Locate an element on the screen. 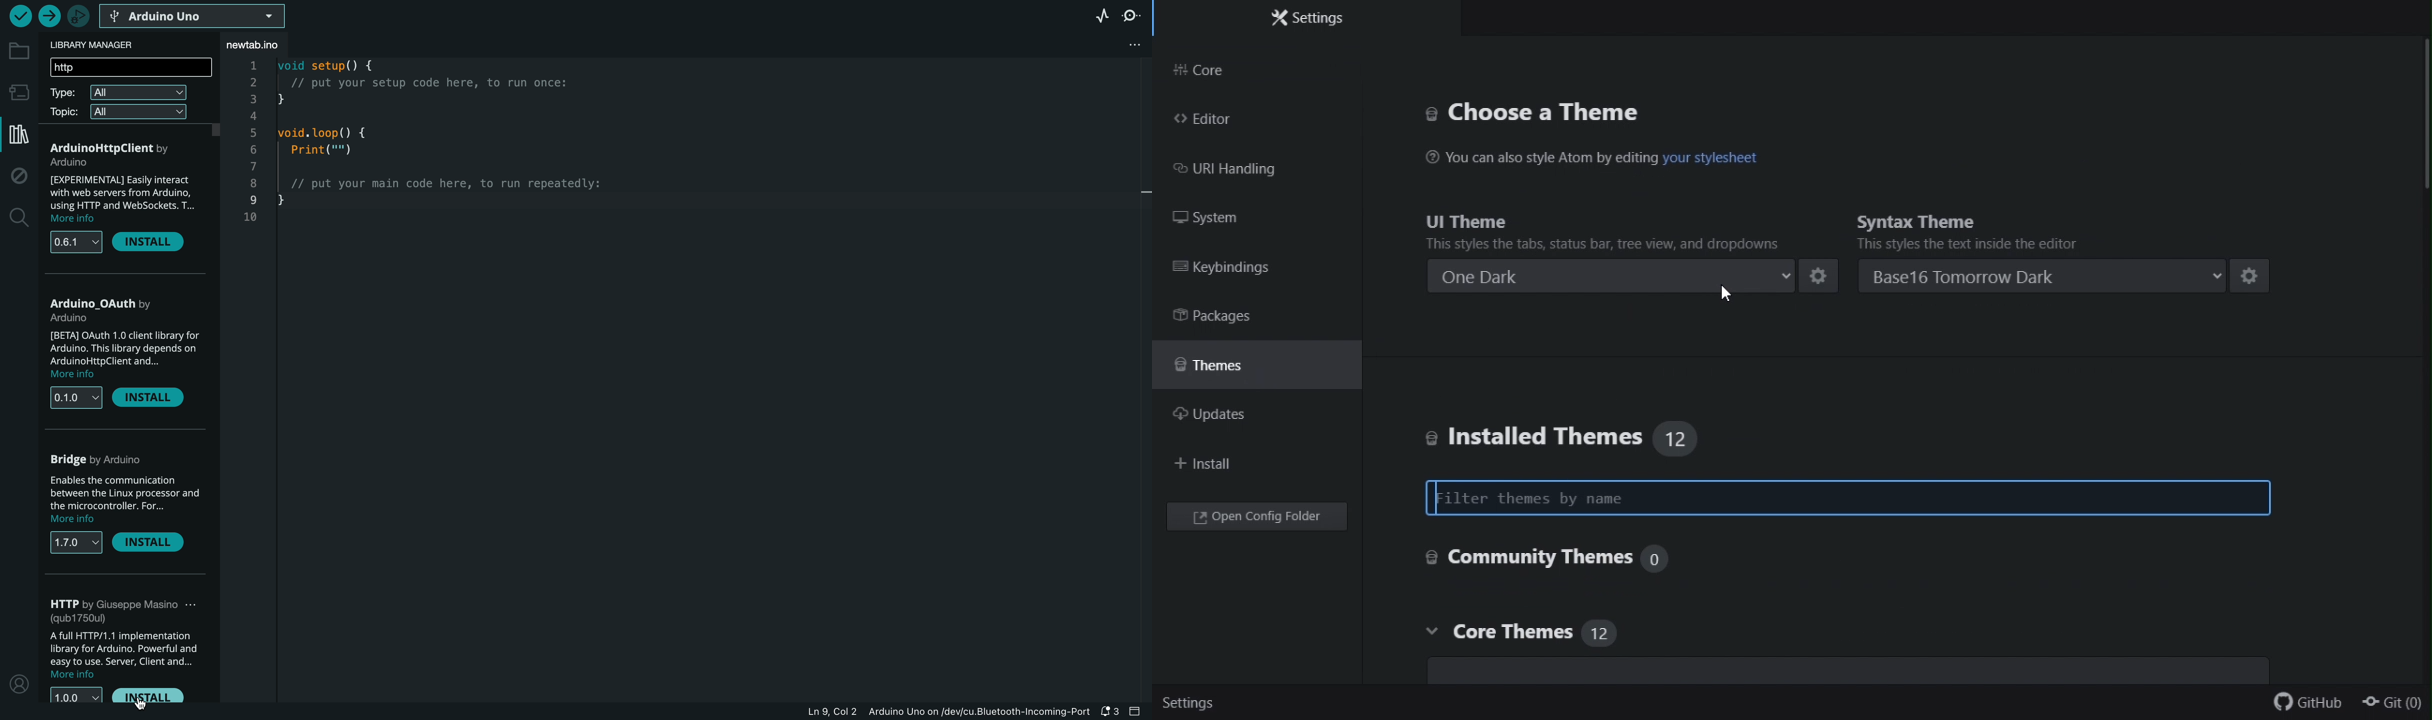 This screenshot has width=2436, height=728. themes is located at coordinates (1250, 363).